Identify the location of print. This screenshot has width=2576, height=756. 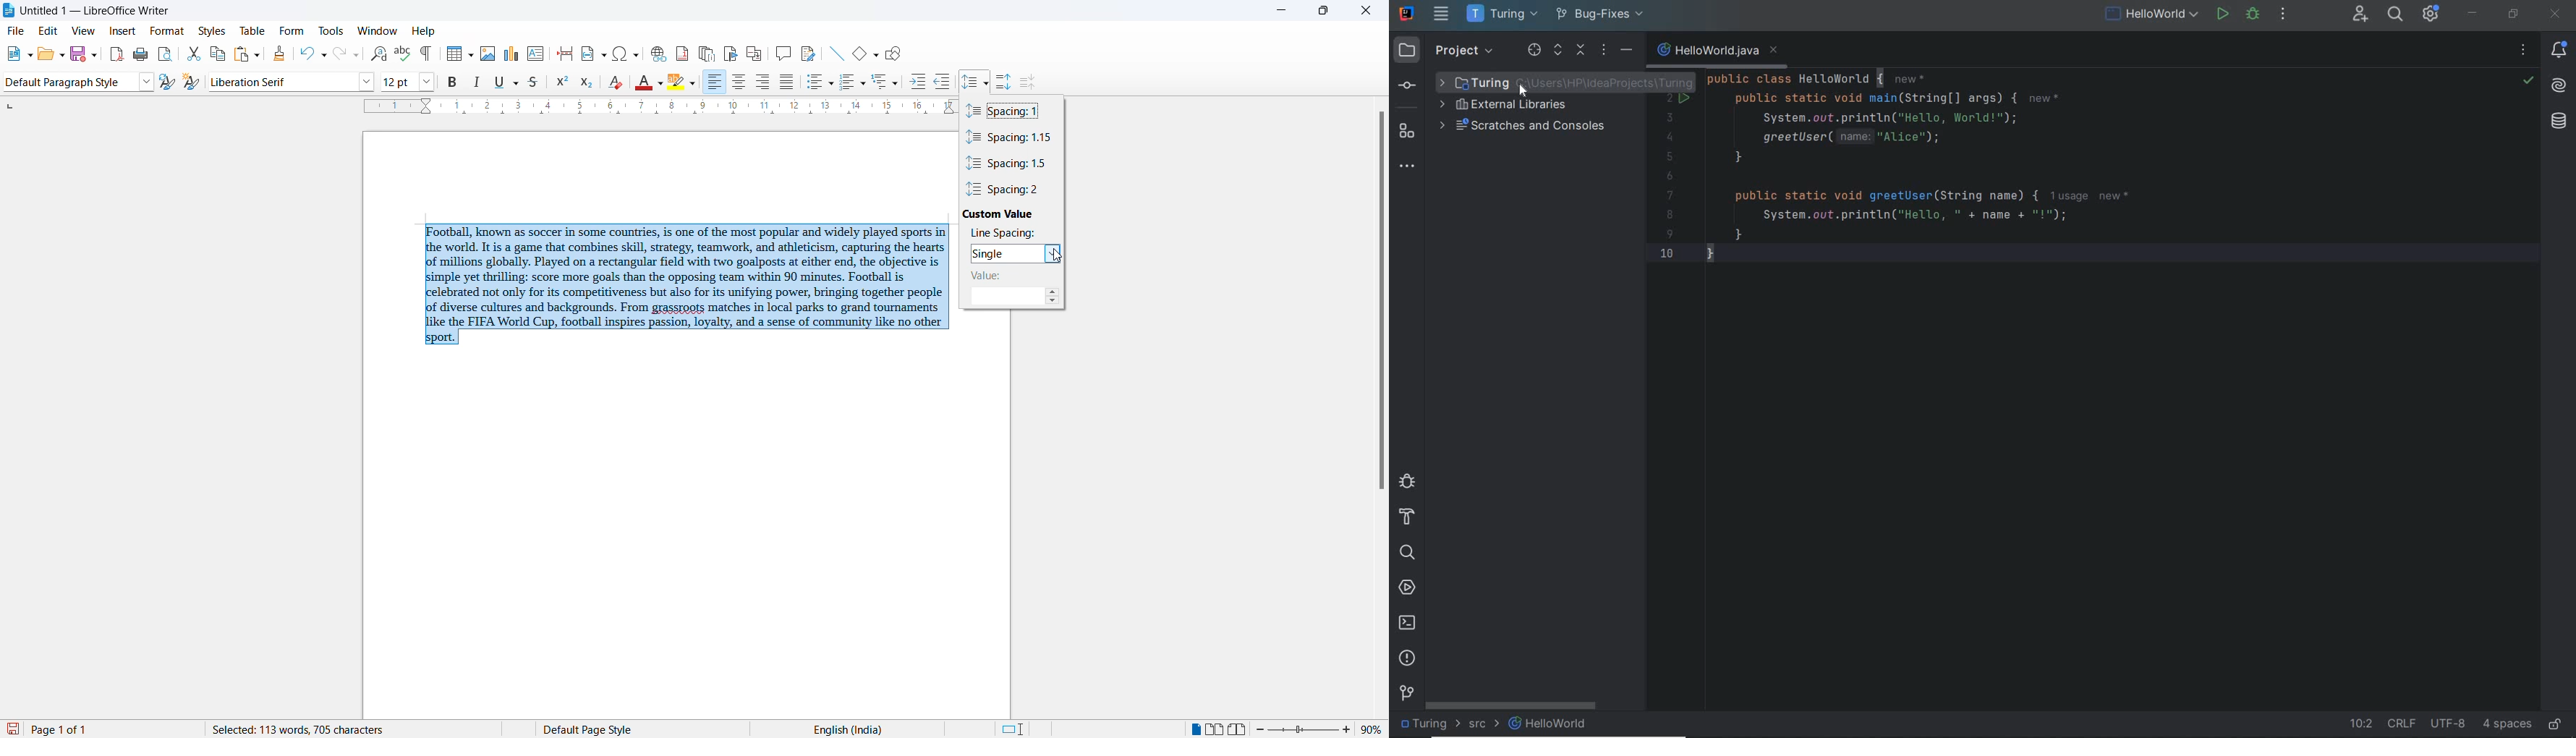
(141, 54).